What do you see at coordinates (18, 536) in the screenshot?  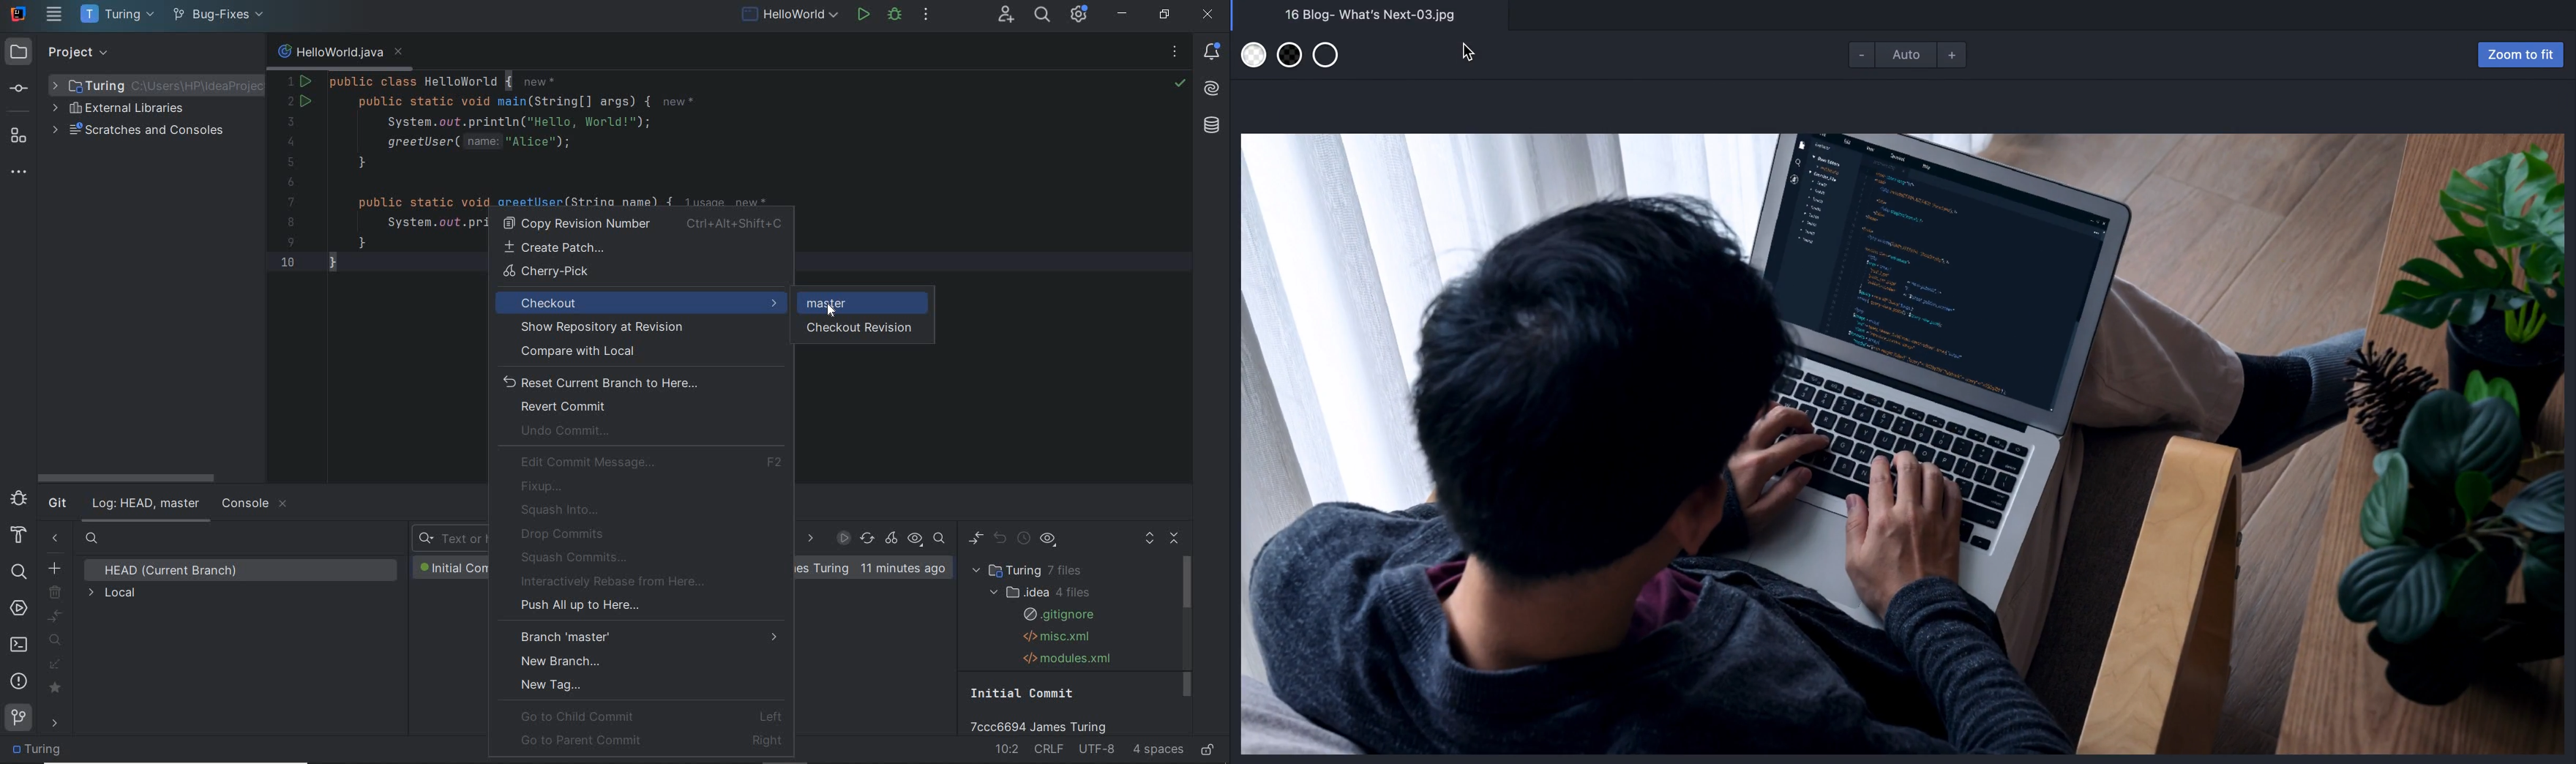 I see `build` at bounding box center [18, 536].